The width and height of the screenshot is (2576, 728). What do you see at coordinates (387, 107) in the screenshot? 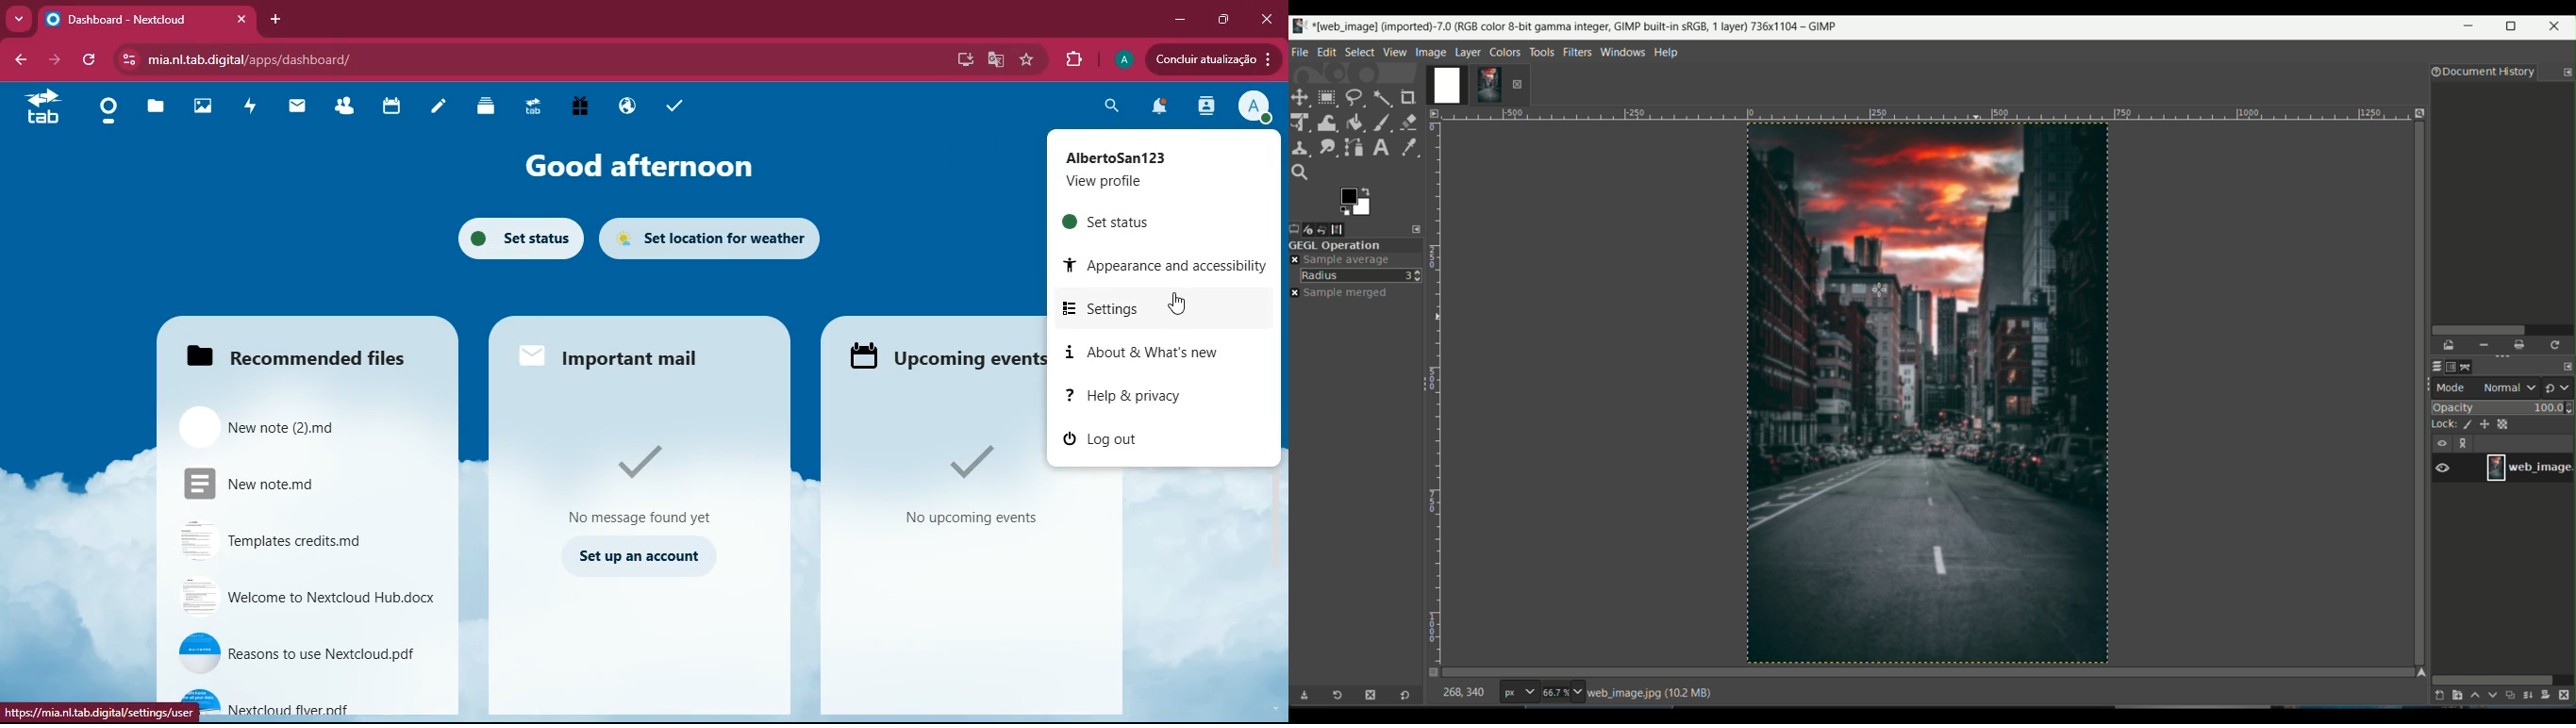
I see `calendar` at bounding box center [387, 107].